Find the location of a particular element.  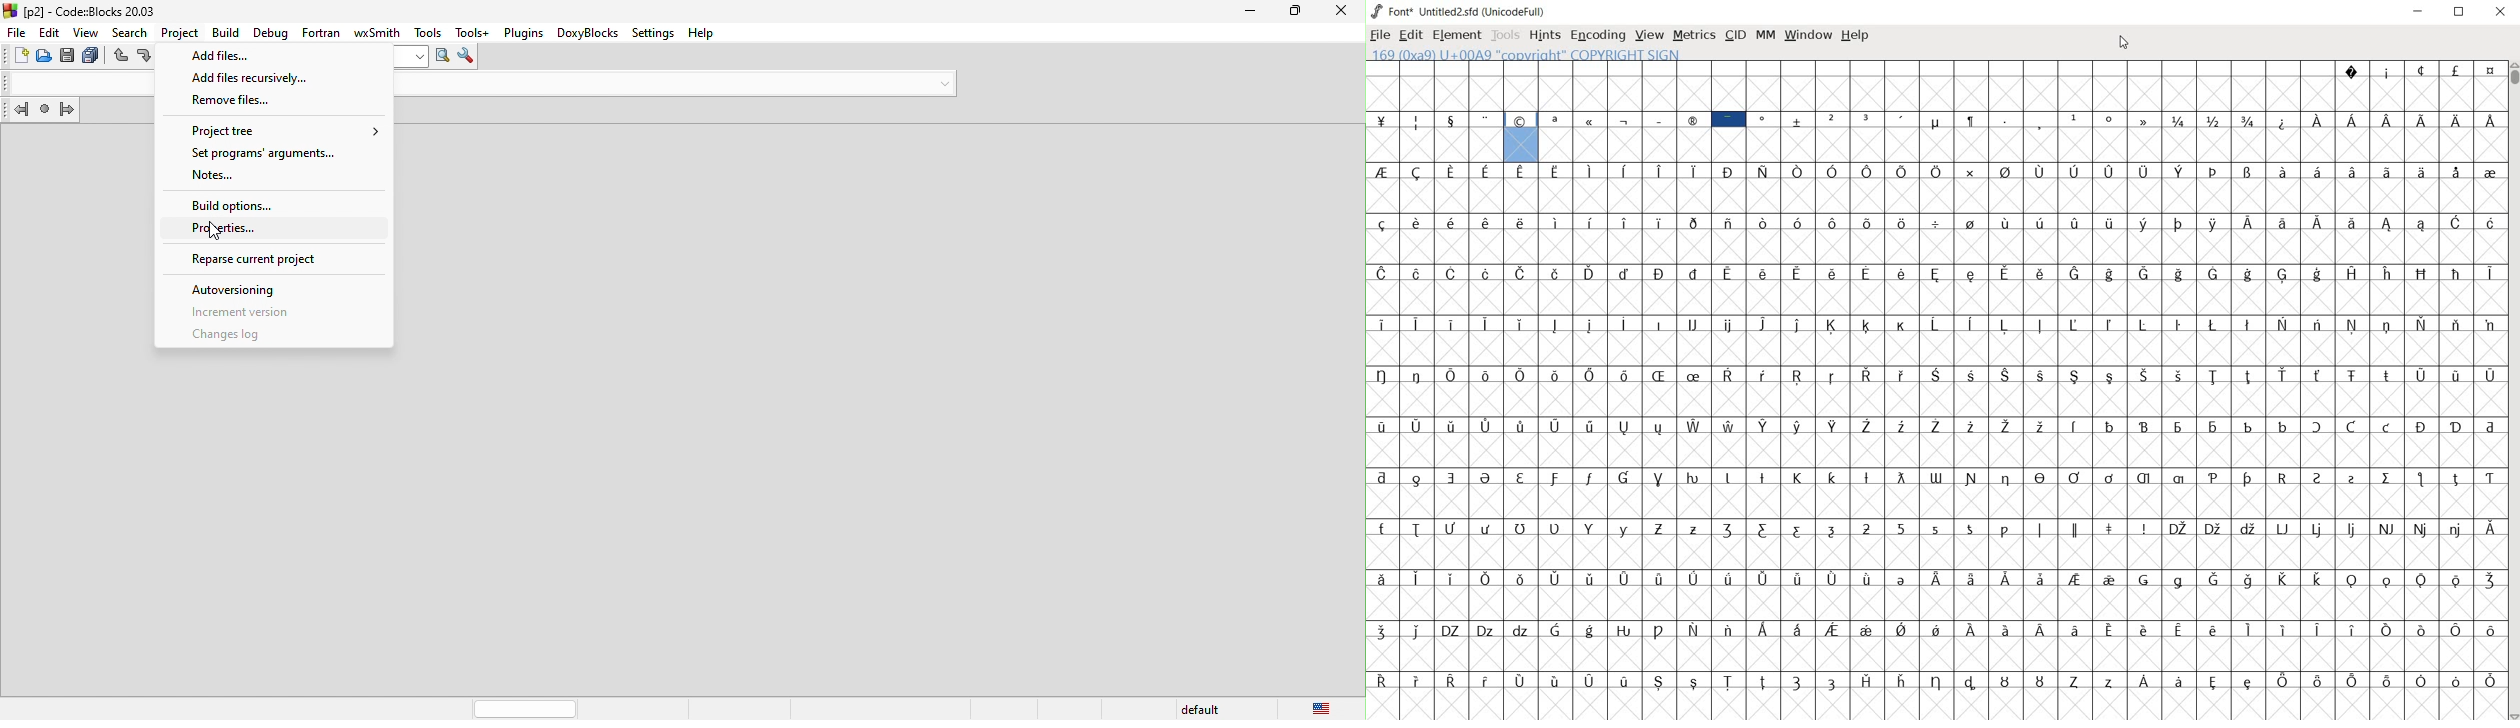

show options window is located at coordinates (466, 58).